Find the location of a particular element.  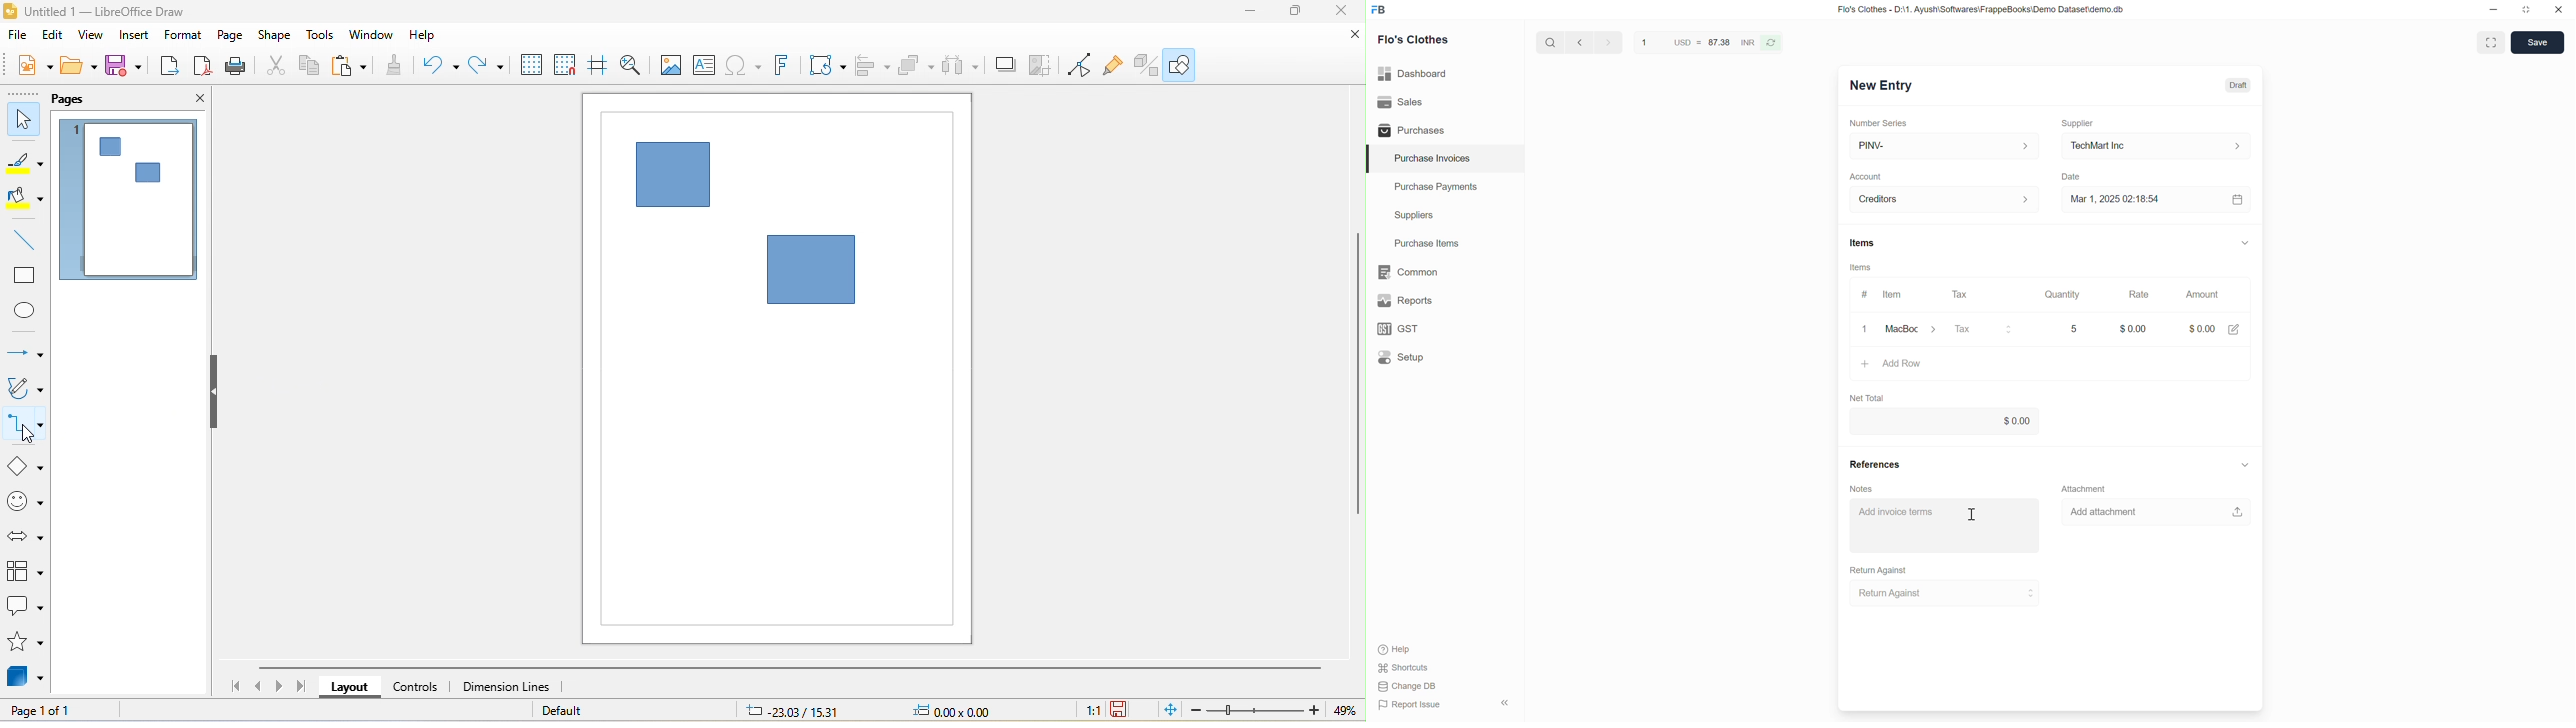

close is located at coordinates (1351, 34).